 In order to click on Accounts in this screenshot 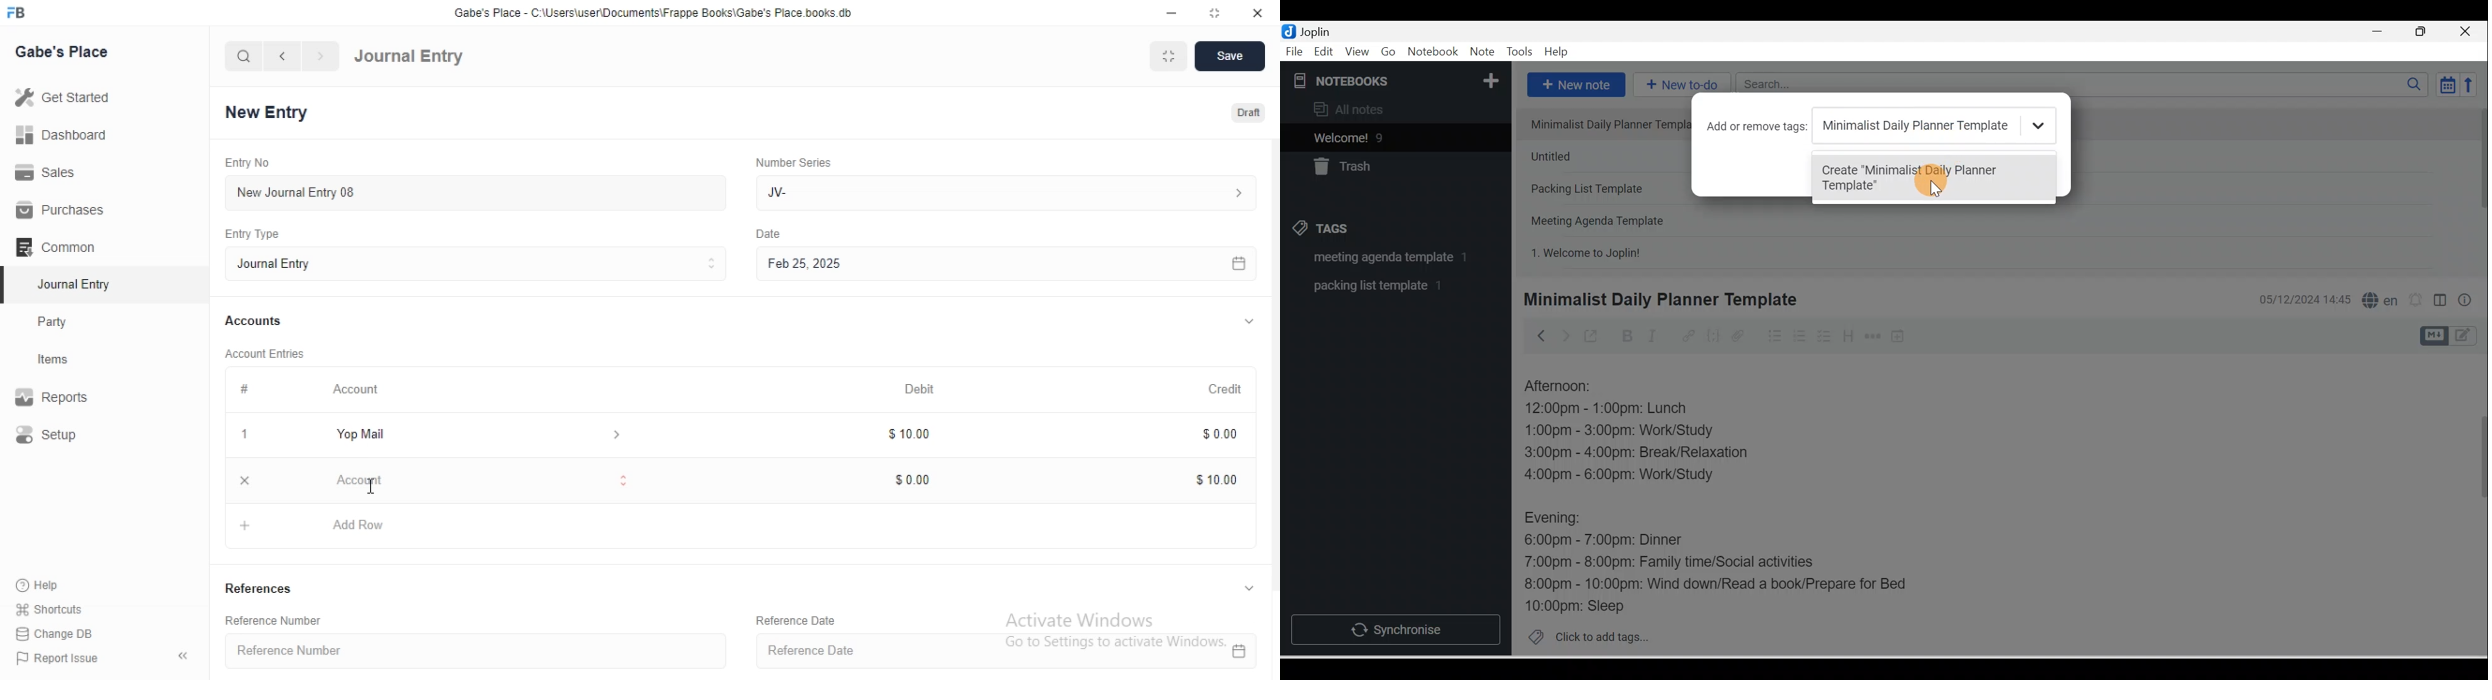, I will do `click(255, 322)`.